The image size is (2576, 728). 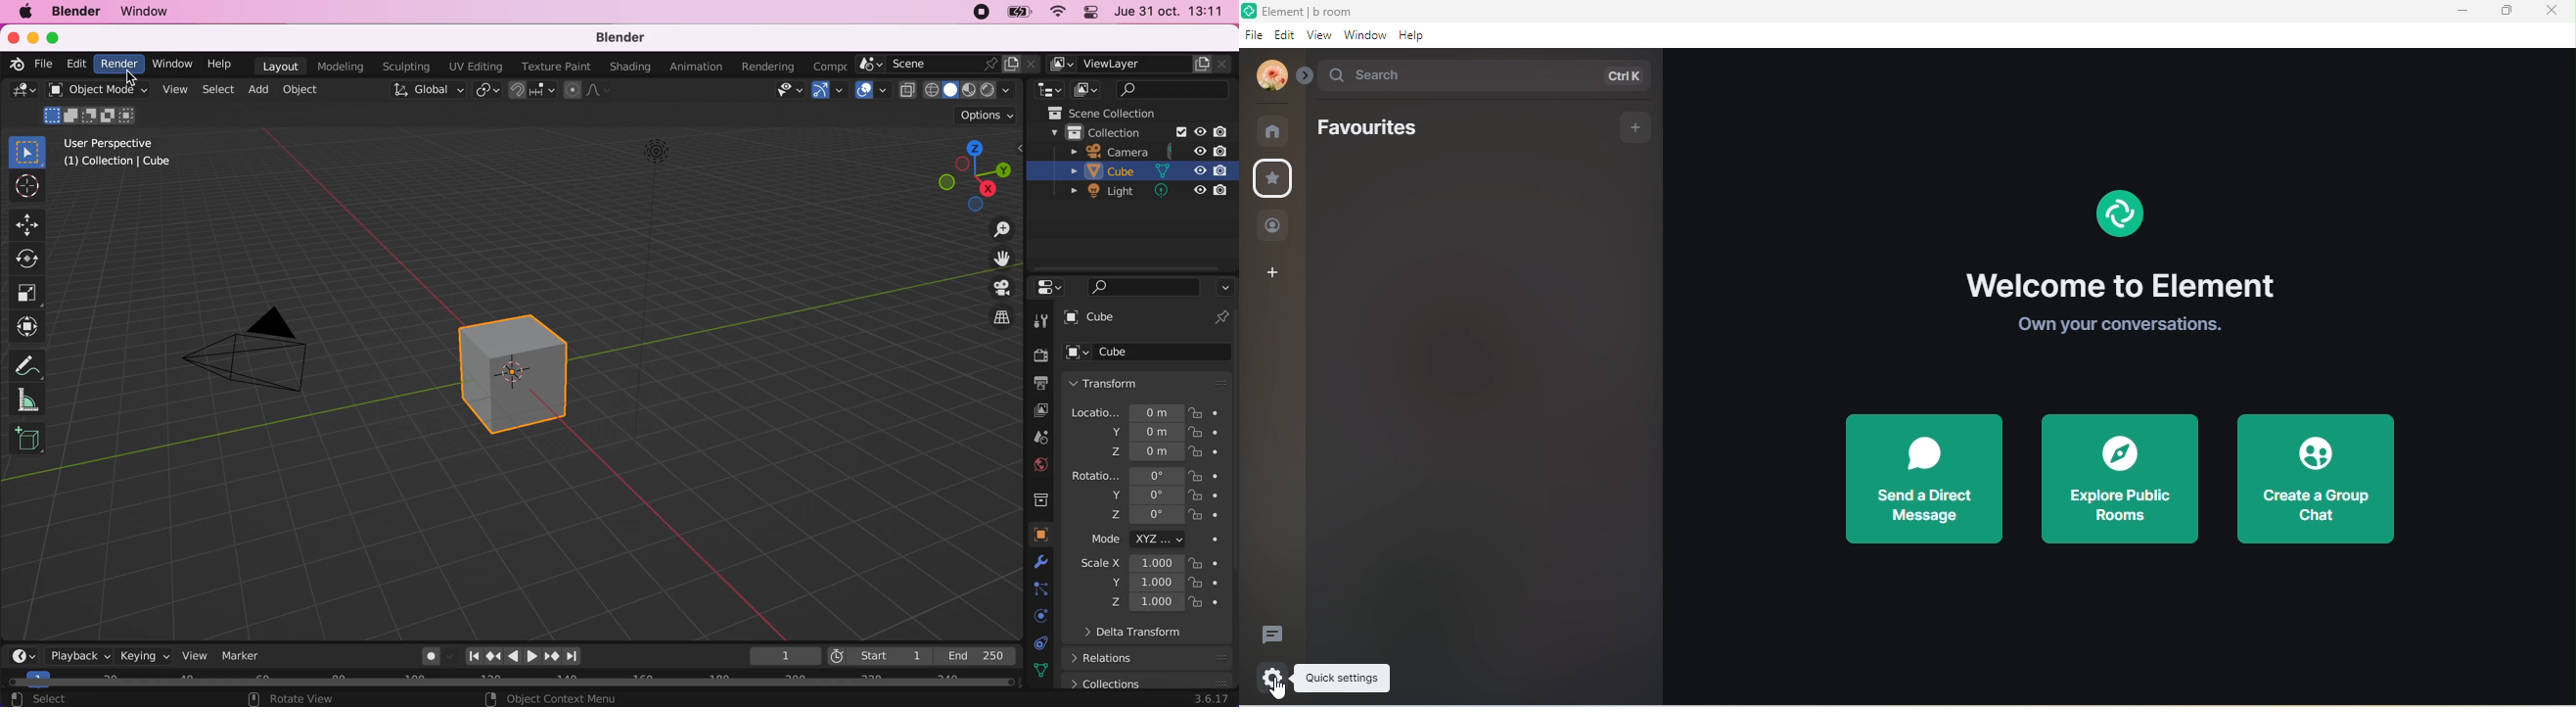 I want to click on favourites, so click(x=1377, y=129).